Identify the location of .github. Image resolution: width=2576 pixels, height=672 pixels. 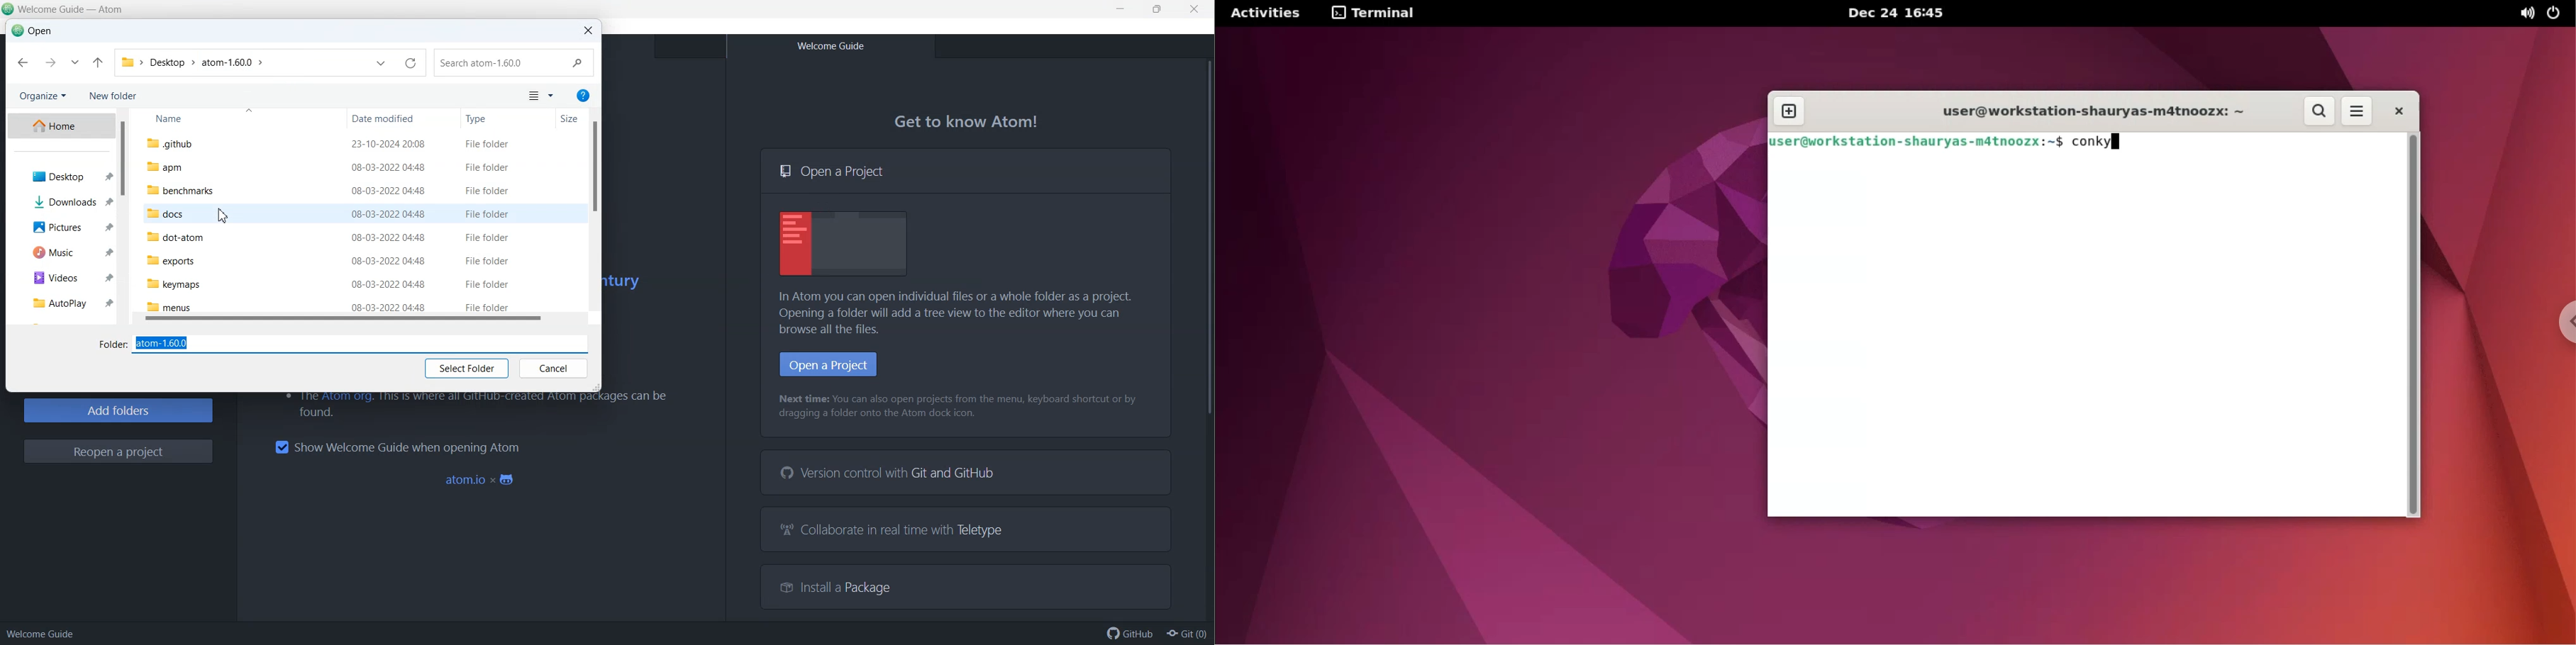
(170, 144).